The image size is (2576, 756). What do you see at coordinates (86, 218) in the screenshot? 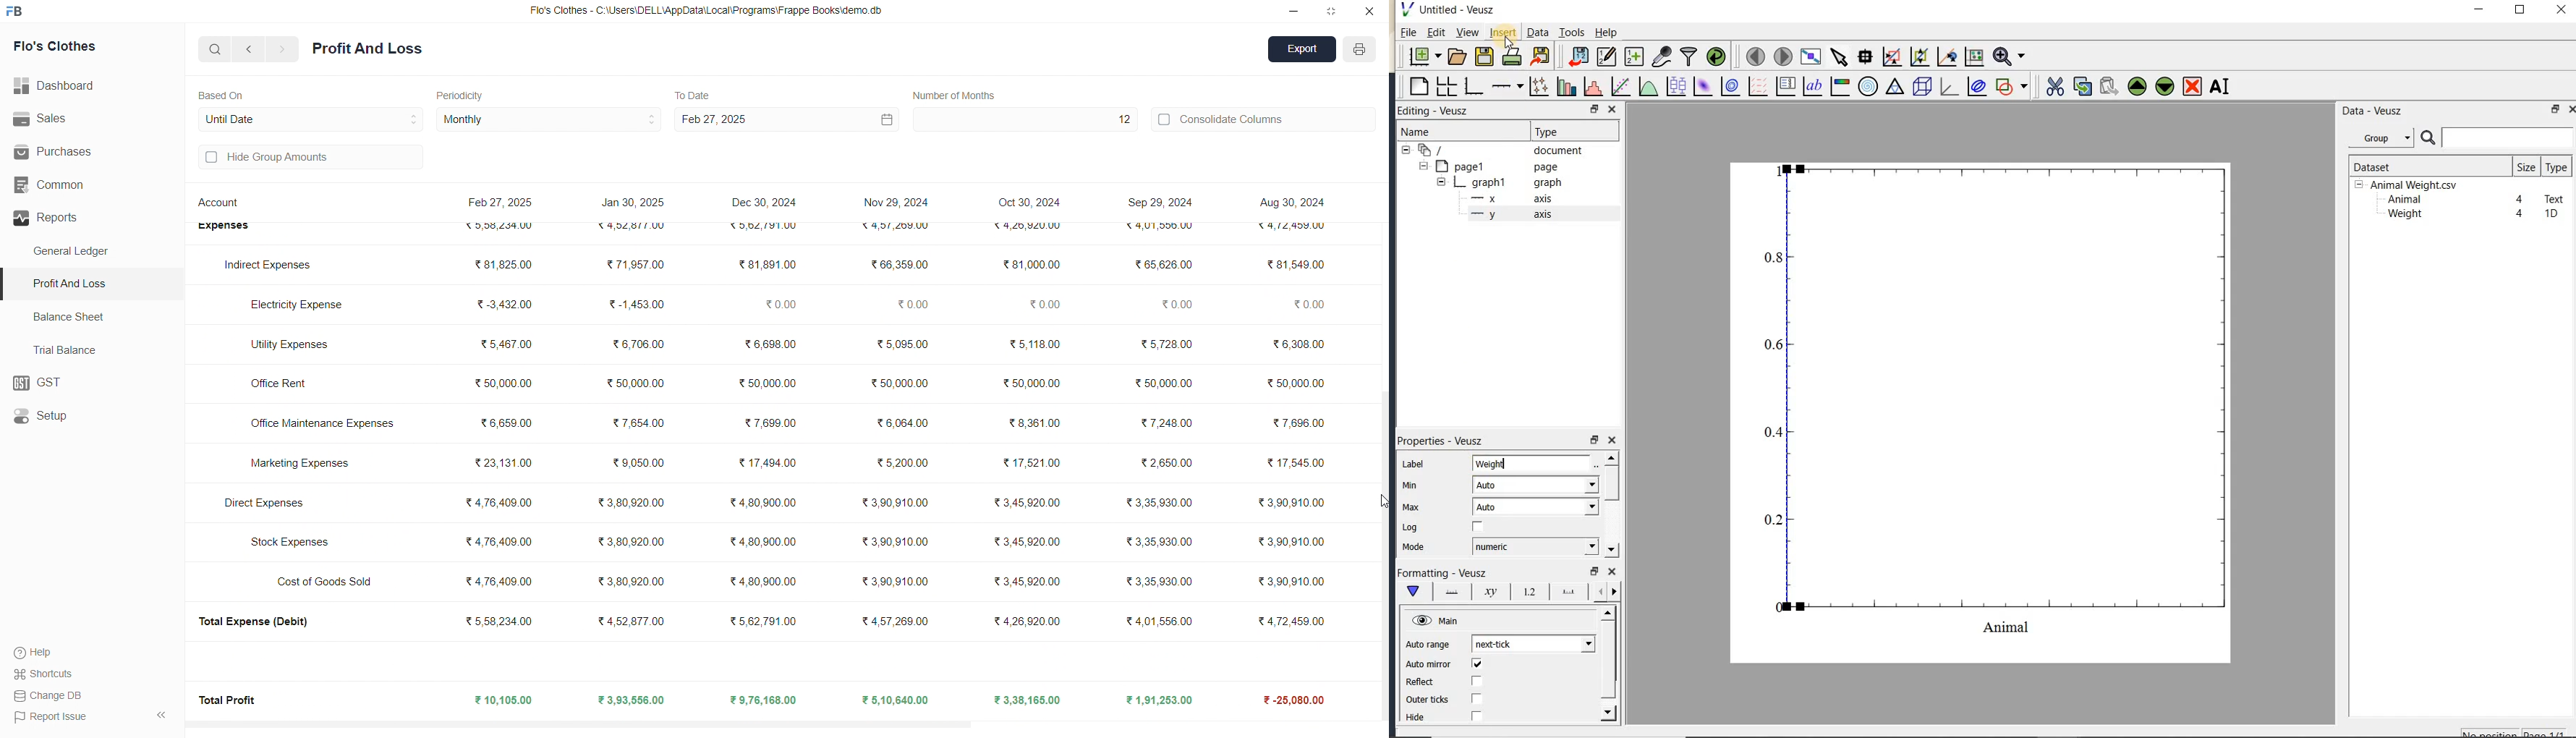
I see `Reports` at bounding box center [86, 218].